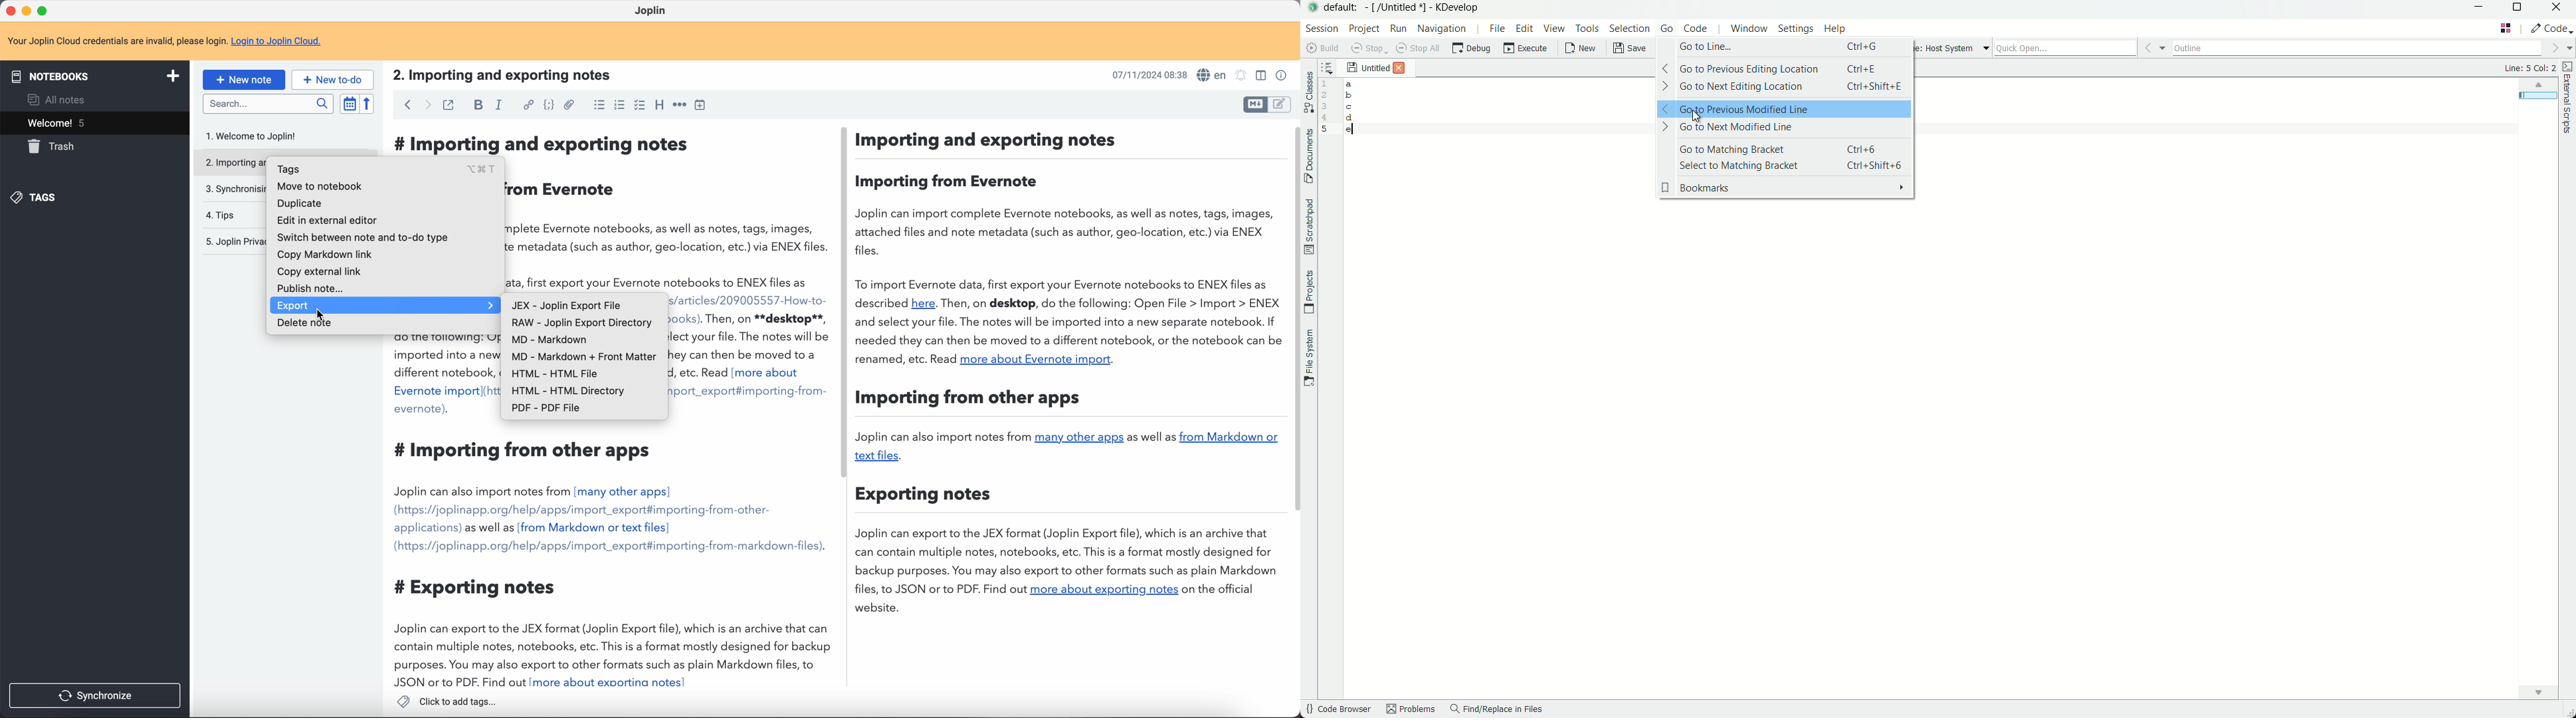 The image size is (2576, 728). What do you see at coordinates (411, 306) in the screenshot?
I see `click on export` at bounding box center [411, 306].